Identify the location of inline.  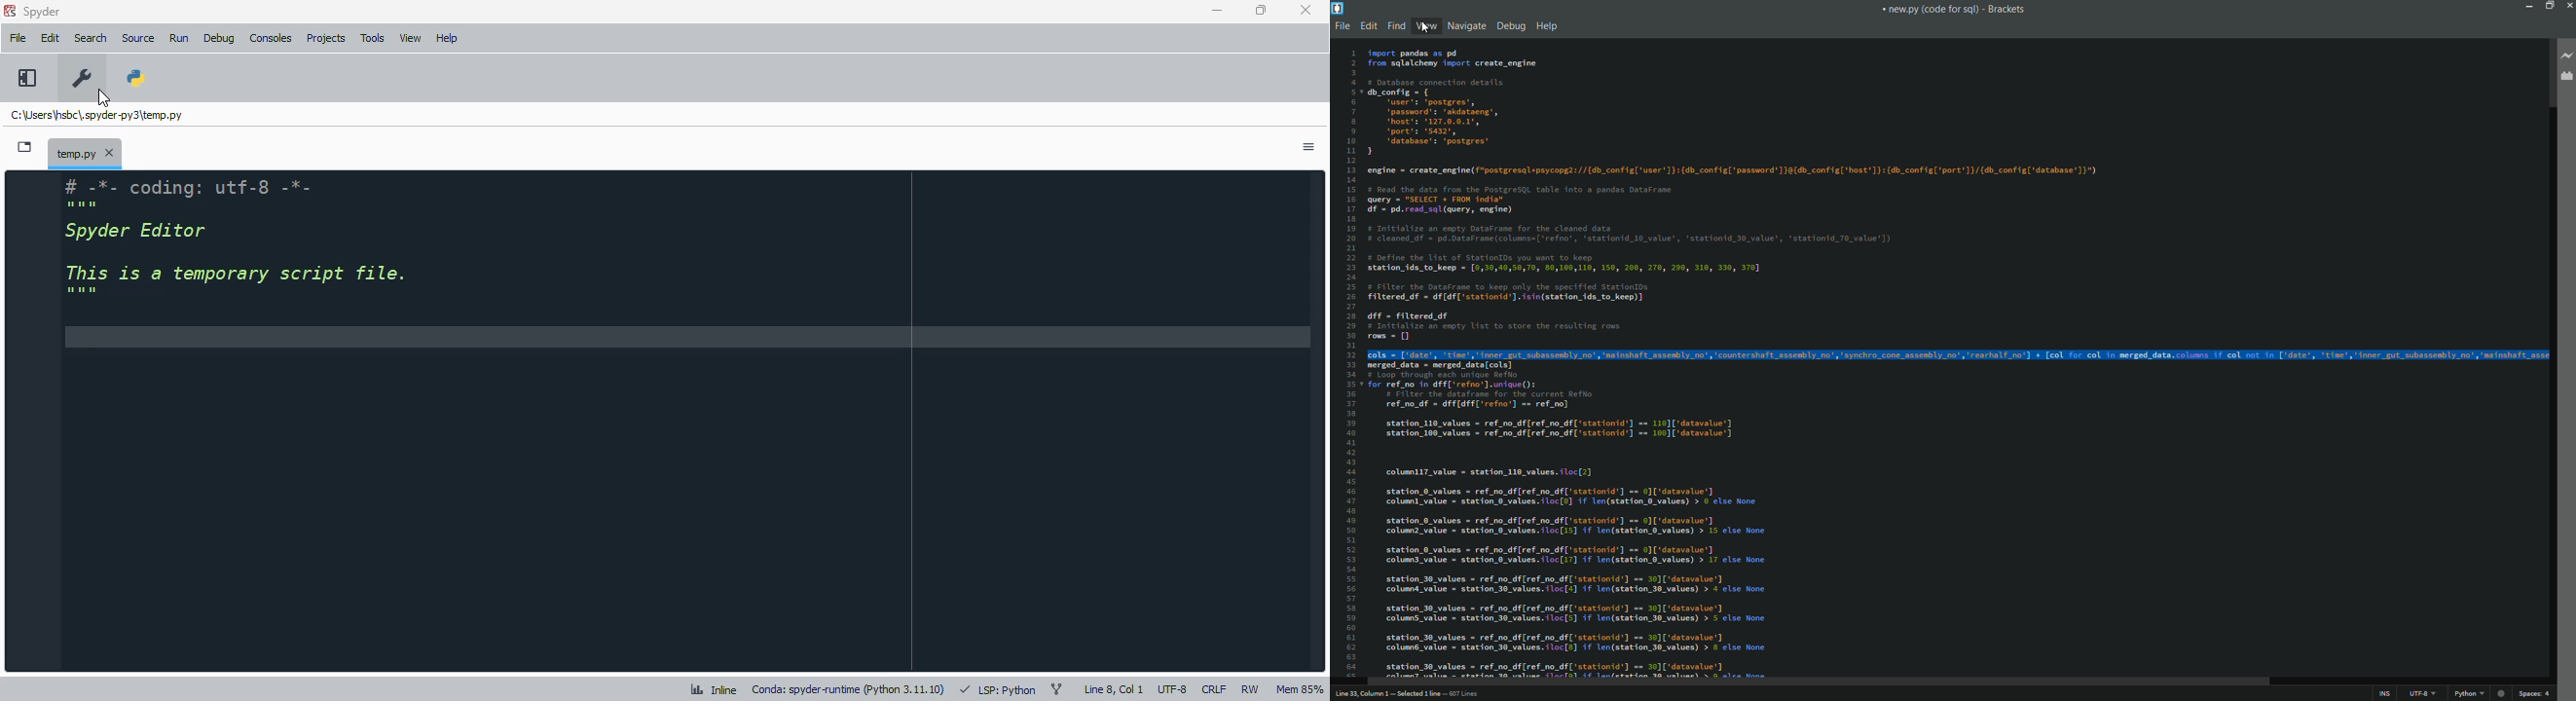
(714, 689).